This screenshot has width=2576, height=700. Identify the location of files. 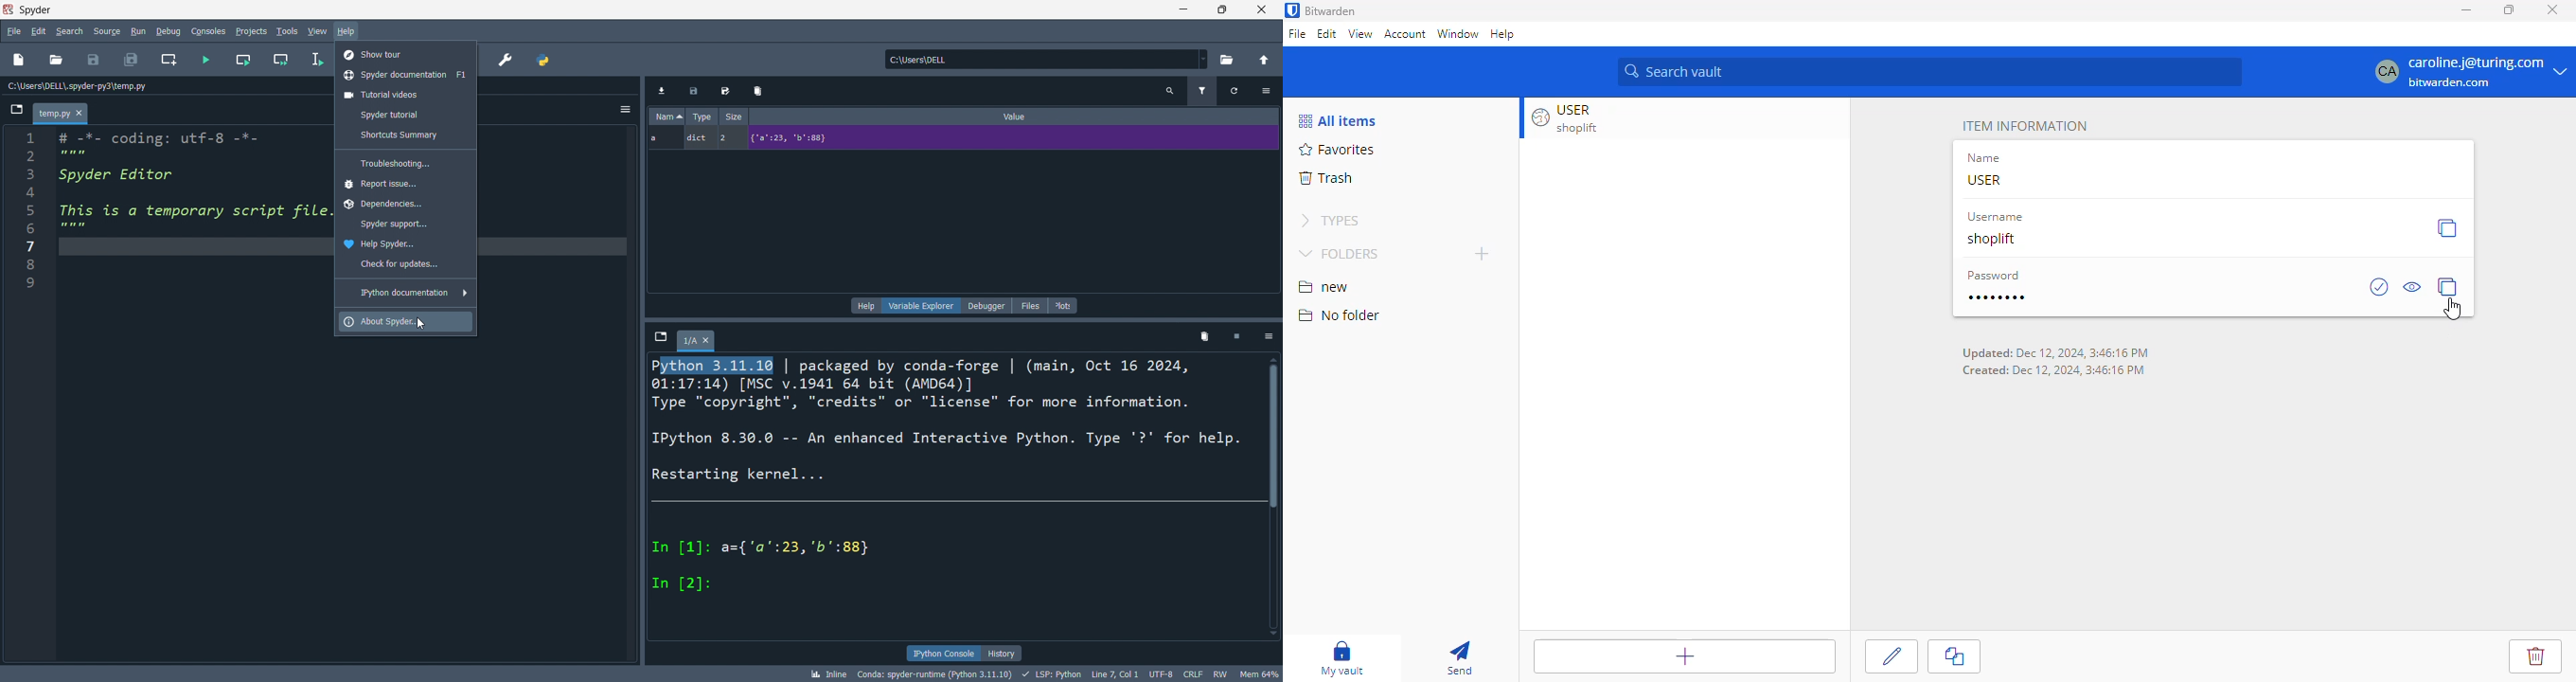
(1030, 306).